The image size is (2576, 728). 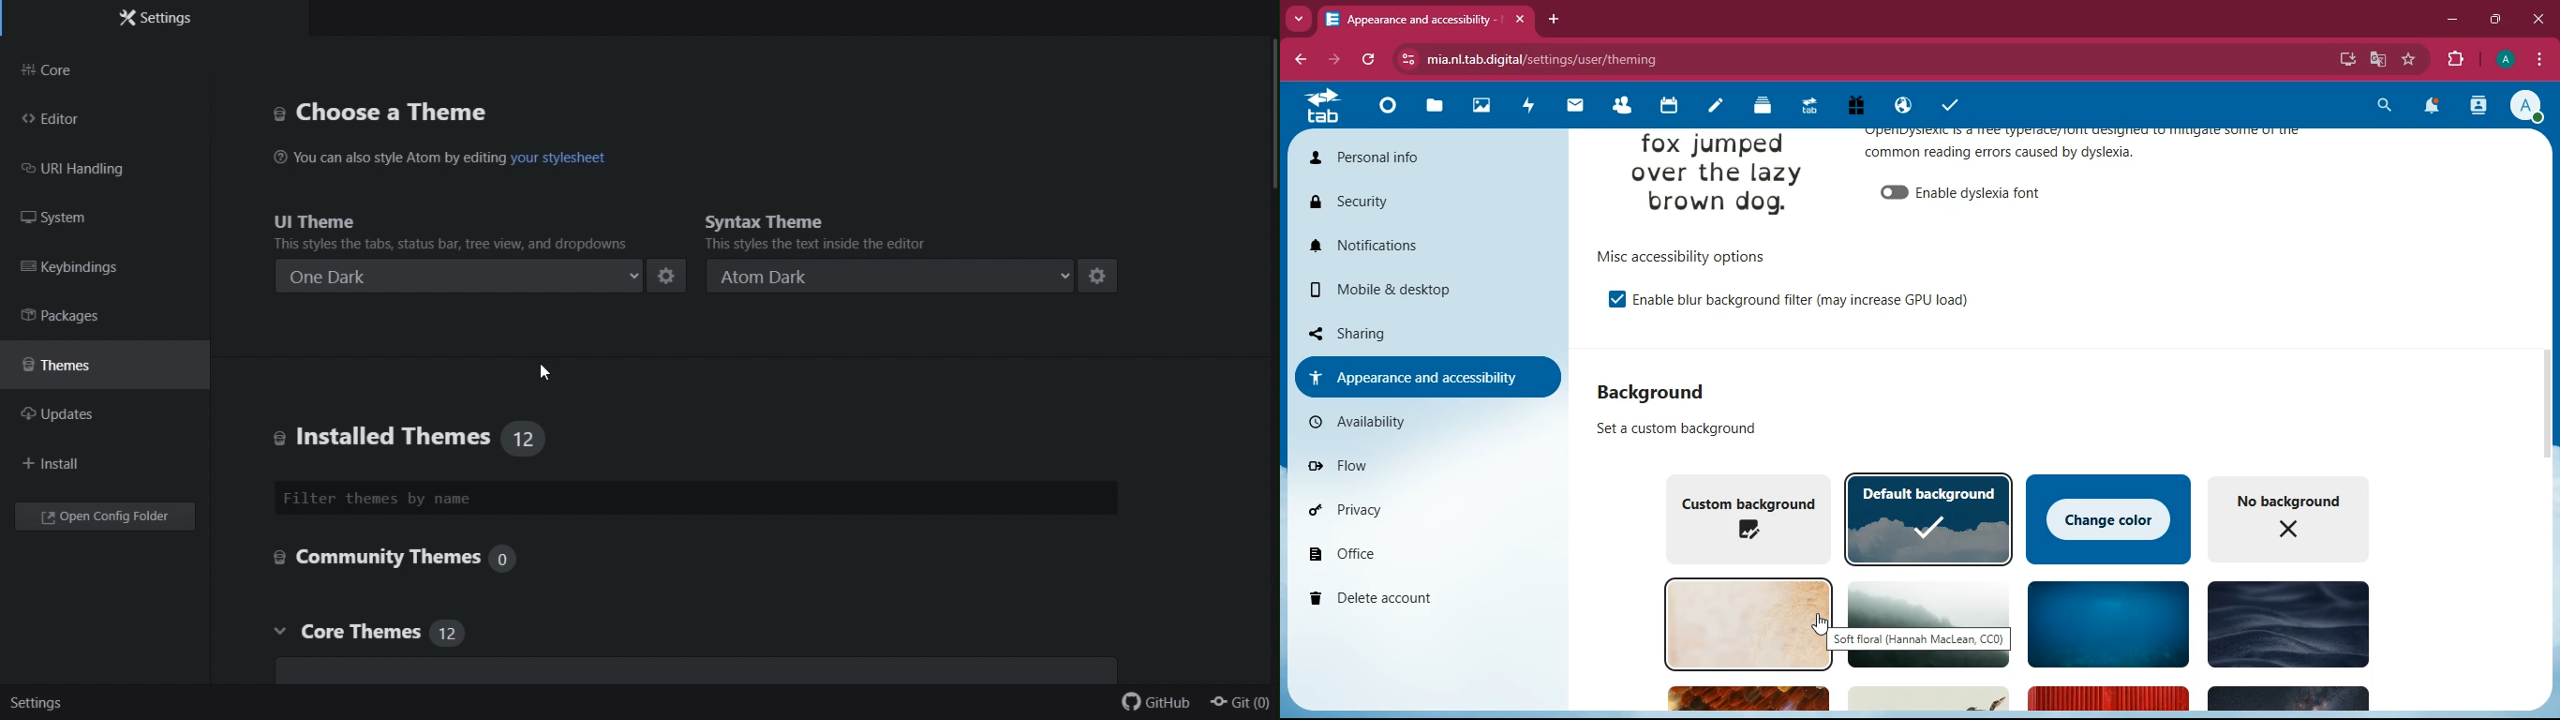 I want to click on google translate, so click(x=2377, y=62).